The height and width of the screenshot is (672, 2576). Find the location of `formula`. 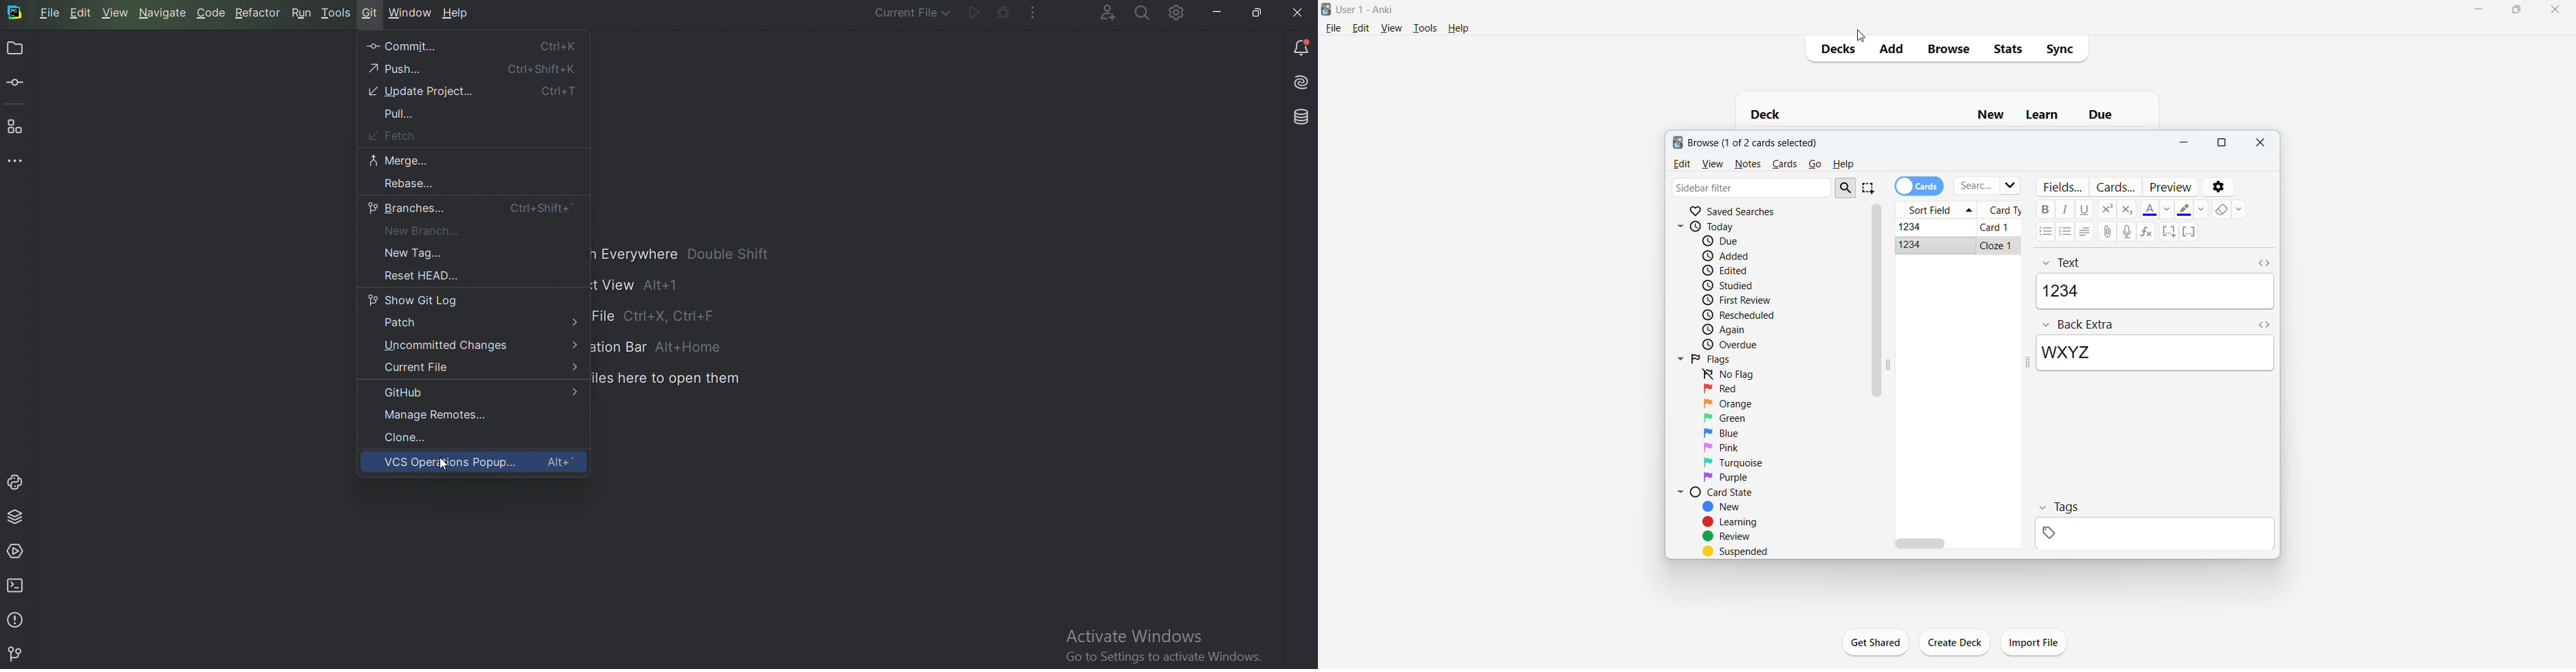

formula is located at coordinates (2147, 232).